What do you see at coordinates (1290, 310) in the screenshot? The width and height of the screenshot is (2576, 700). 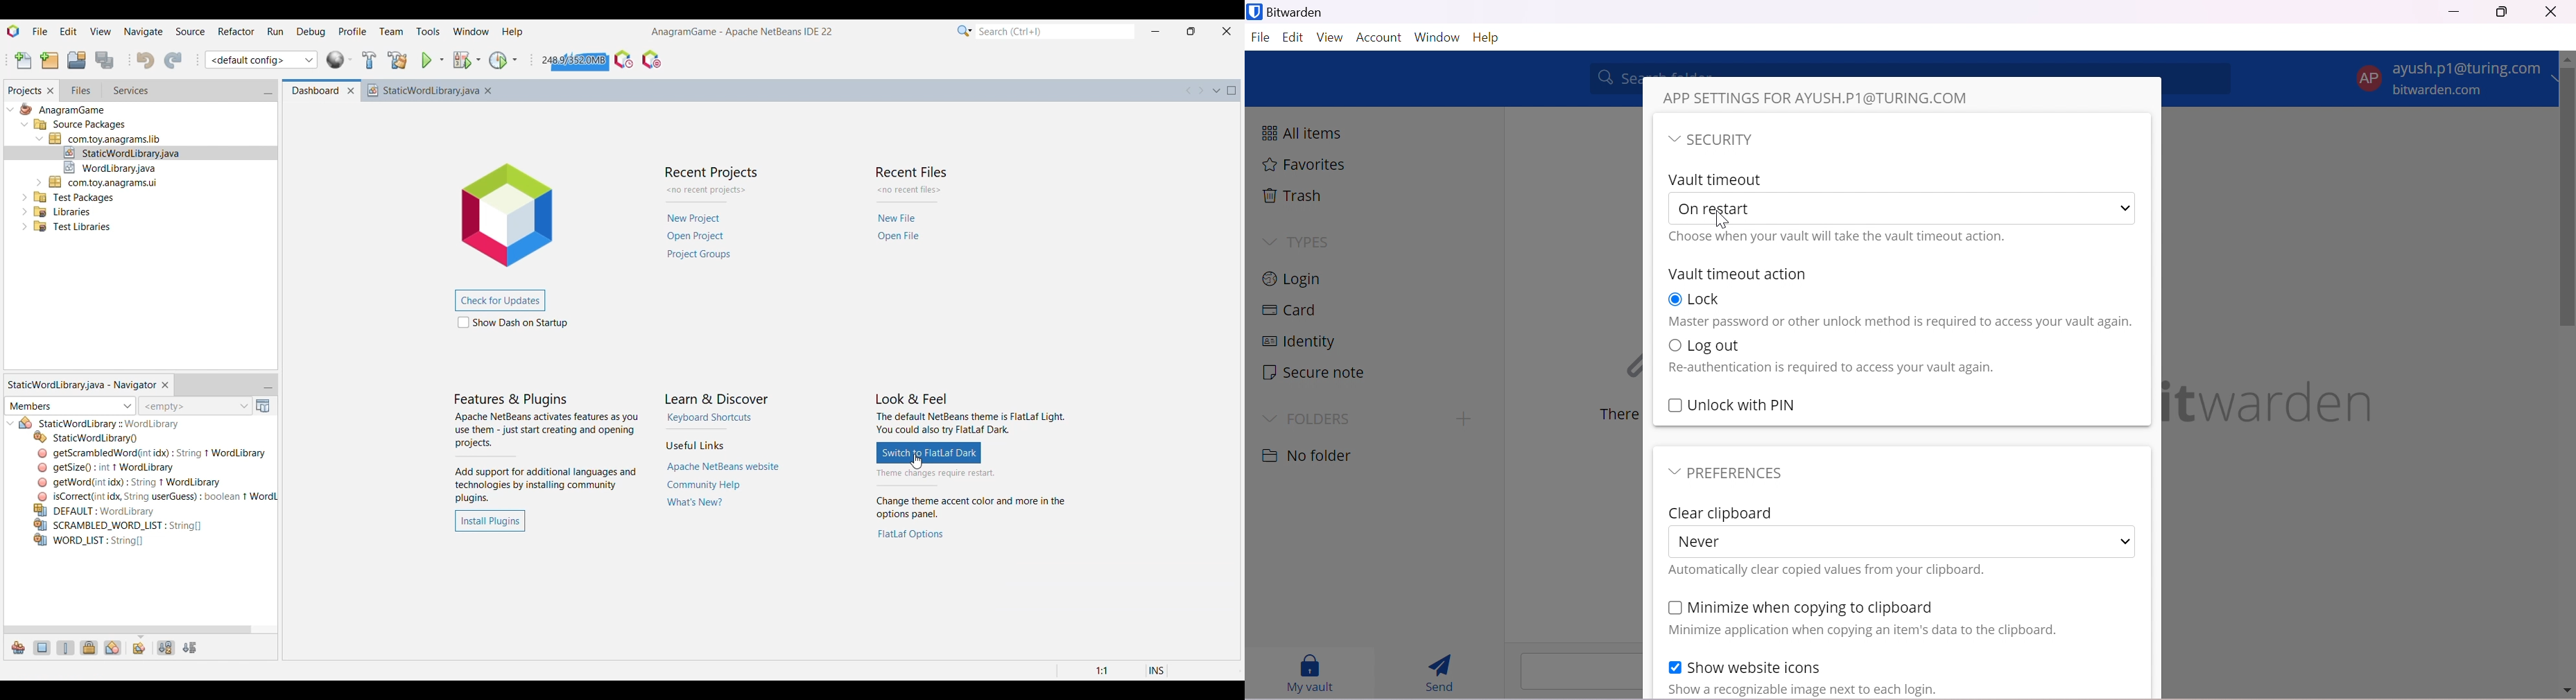 I see `Card` at bounding box center [1290, 310].